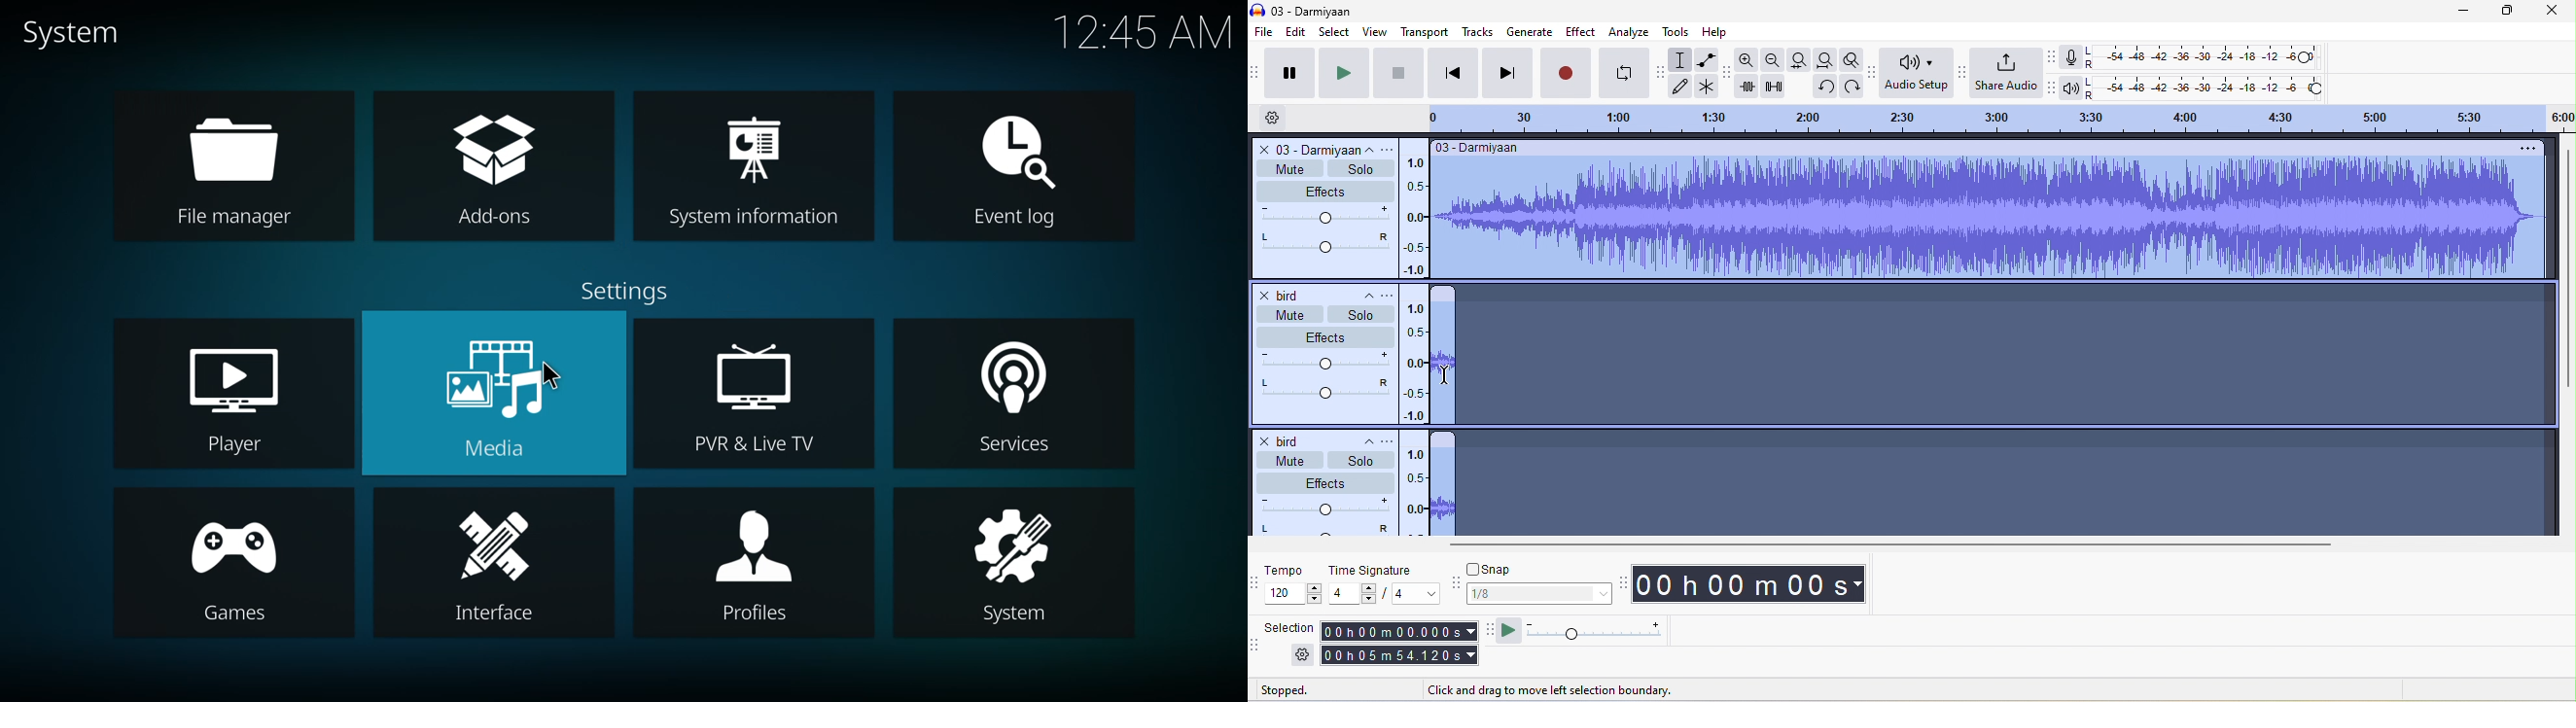  Describe the element at coordinates (1333, 31) in the screenshot. I see `select` at that location.